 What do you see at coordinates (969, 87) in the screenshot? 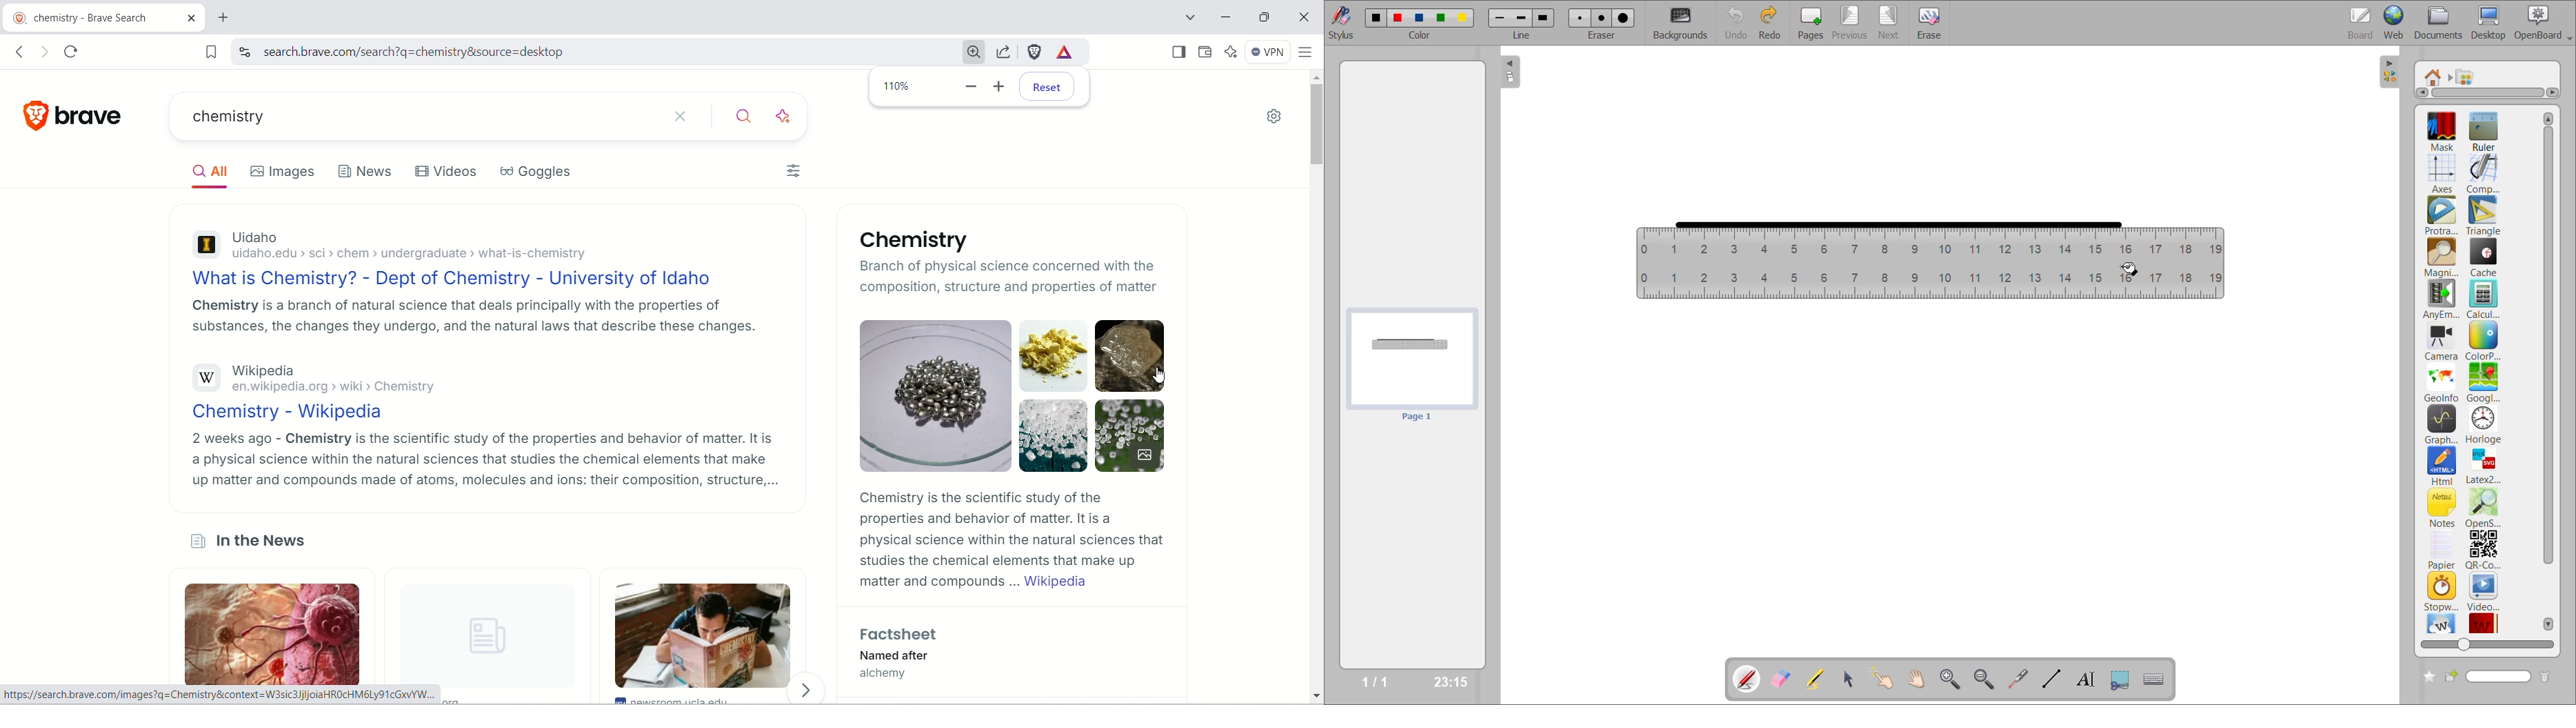
I see `zoom out` at bounding box center [969, 87].